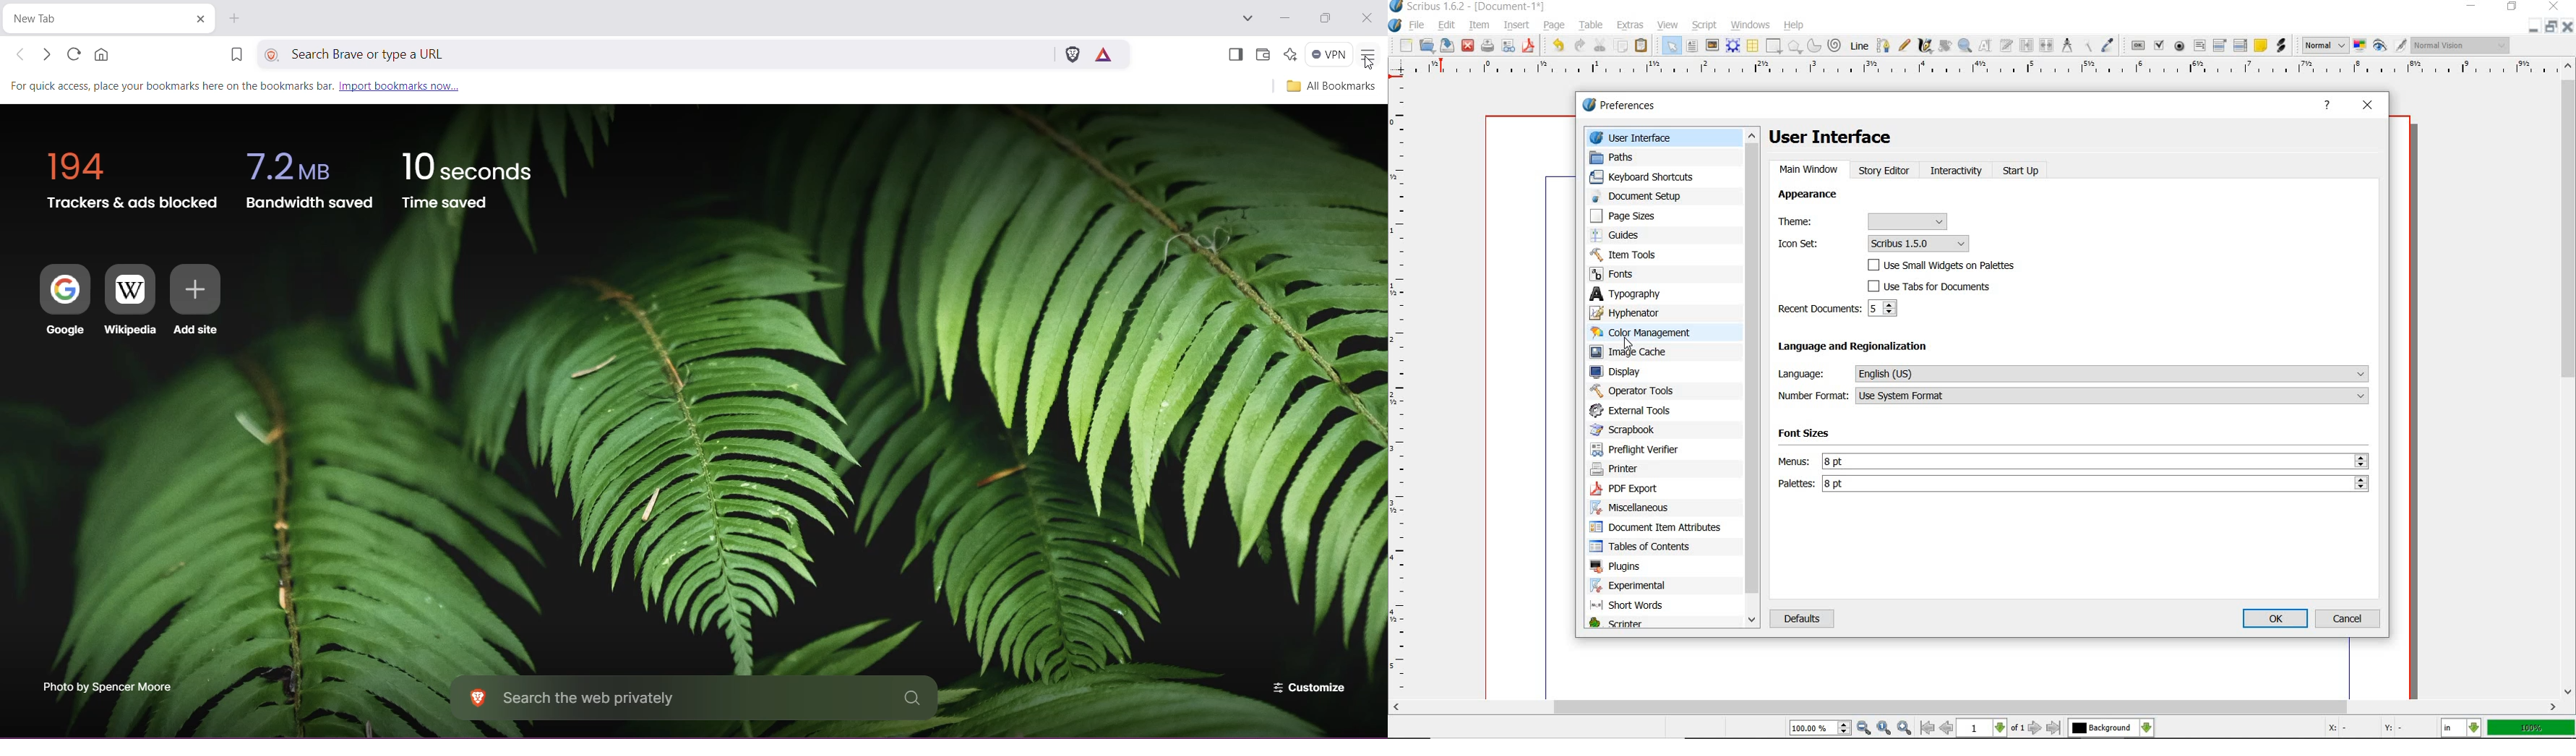 This screenshot has height=756, width=2576. Describe the element at coordinates (1407, 389) in the screenshot. I see `ruler` at that location.